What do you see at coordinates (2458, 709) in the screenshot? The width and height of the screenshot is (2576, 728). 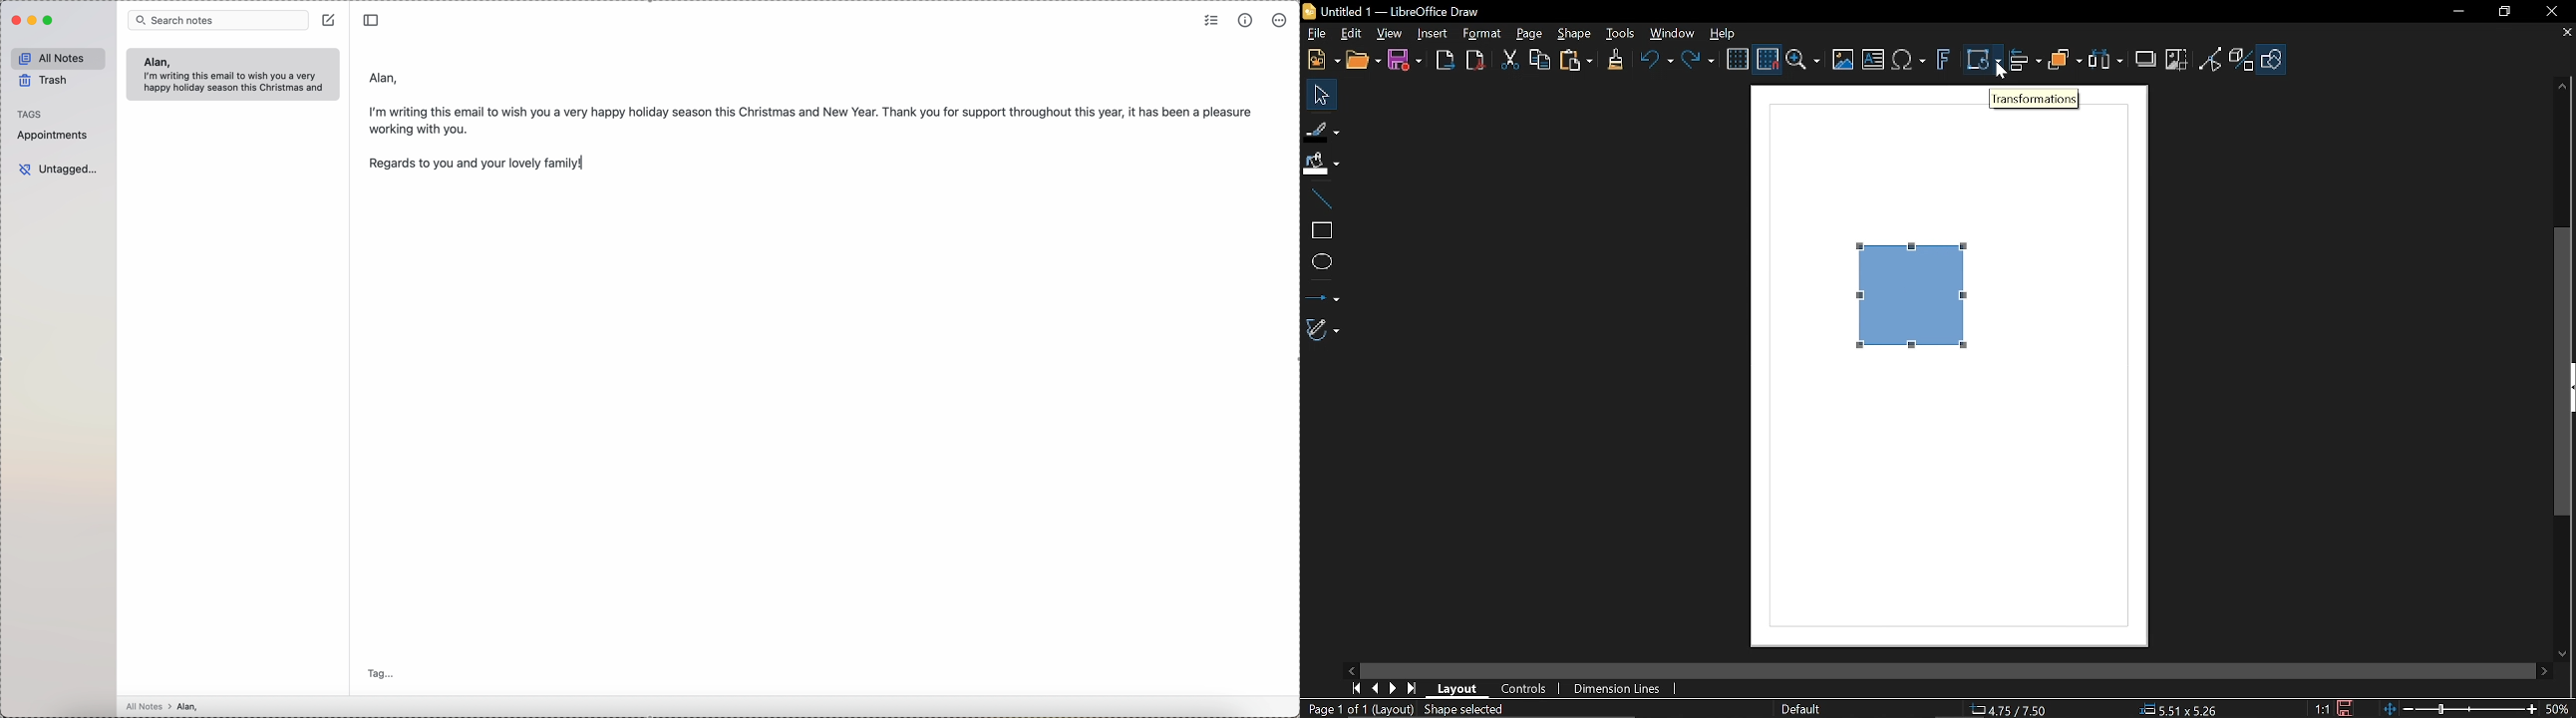 I see `Change zoom` at bounding box center [2458, 709].